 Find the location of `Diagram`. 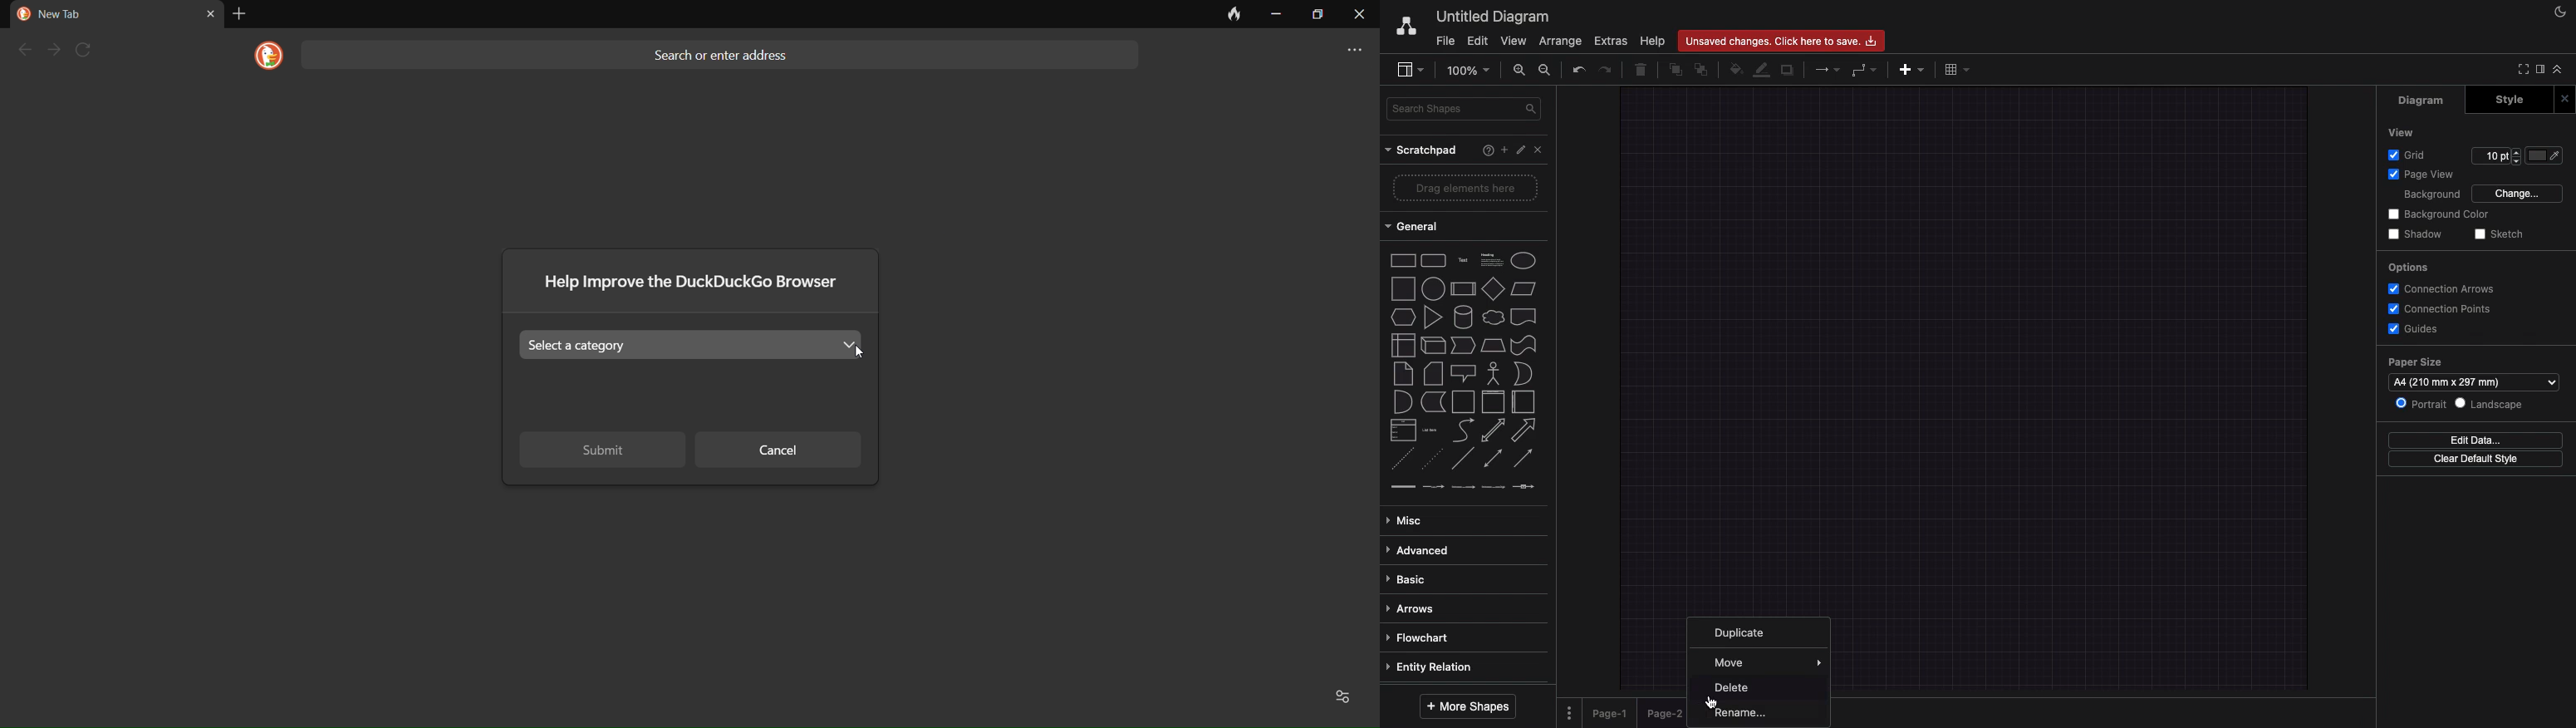

Diagram is located at coordinates (2423, 101).